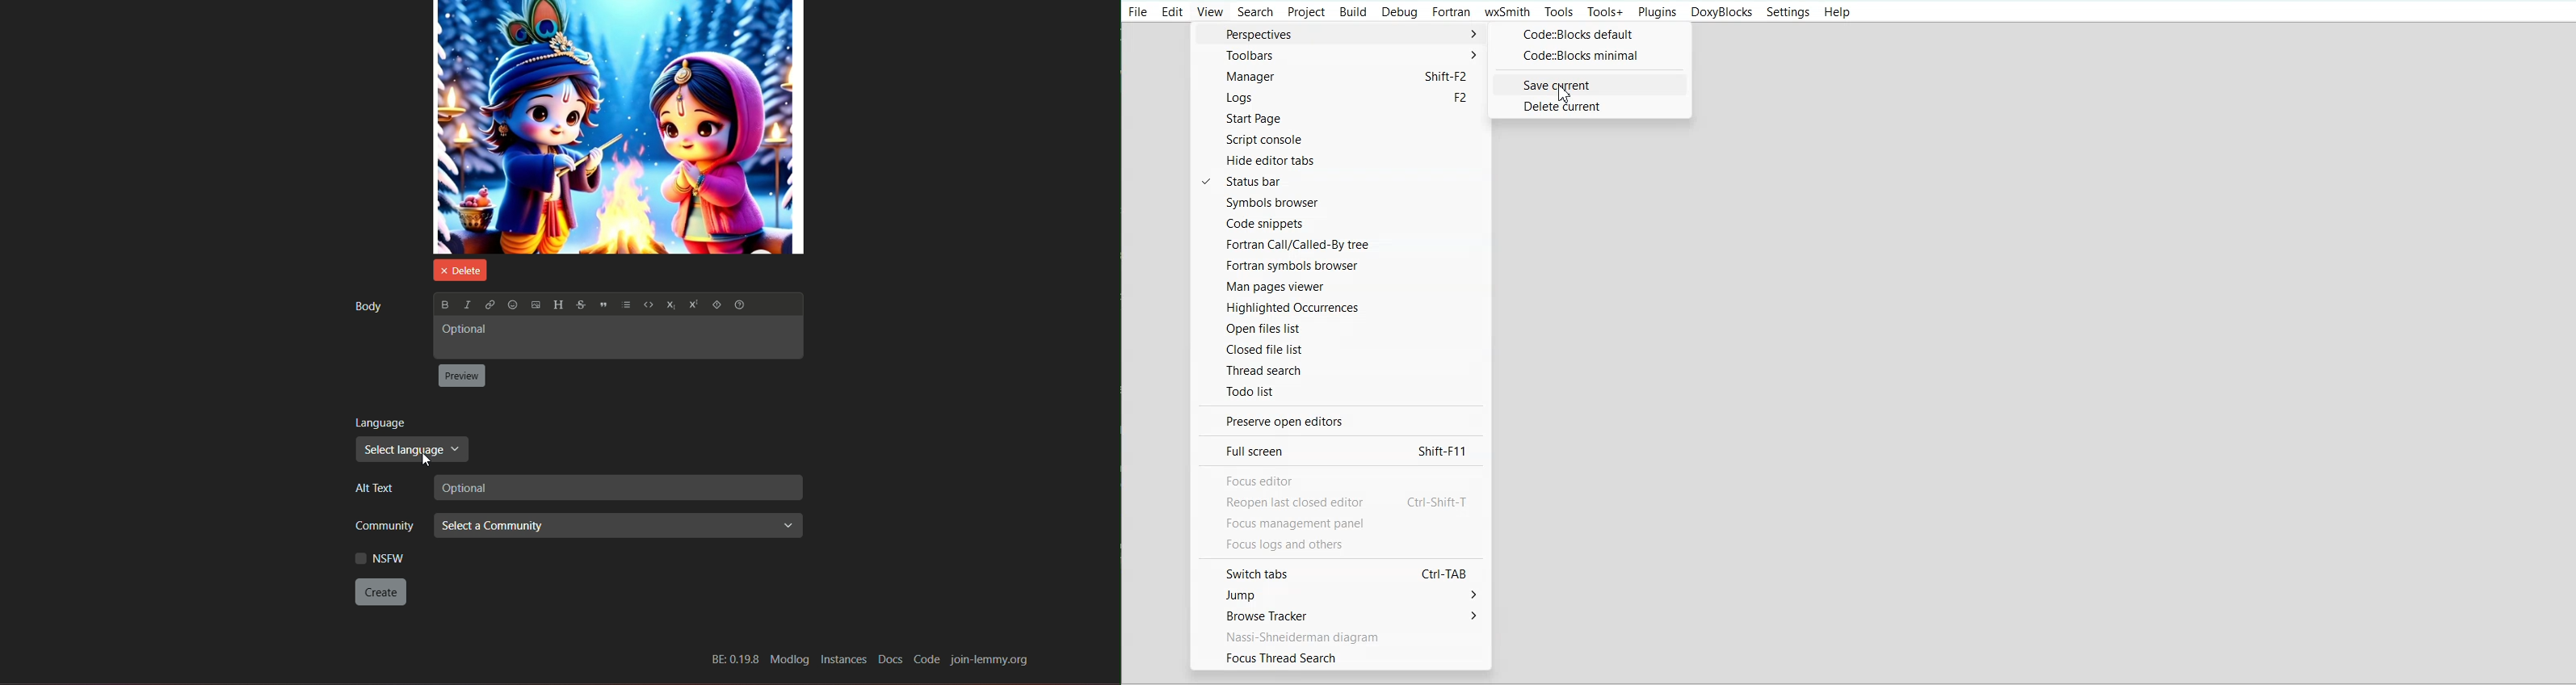 The height and width of the screenshot is (700, 2576). I want to click on Symbol browser, so click(1341, 203).